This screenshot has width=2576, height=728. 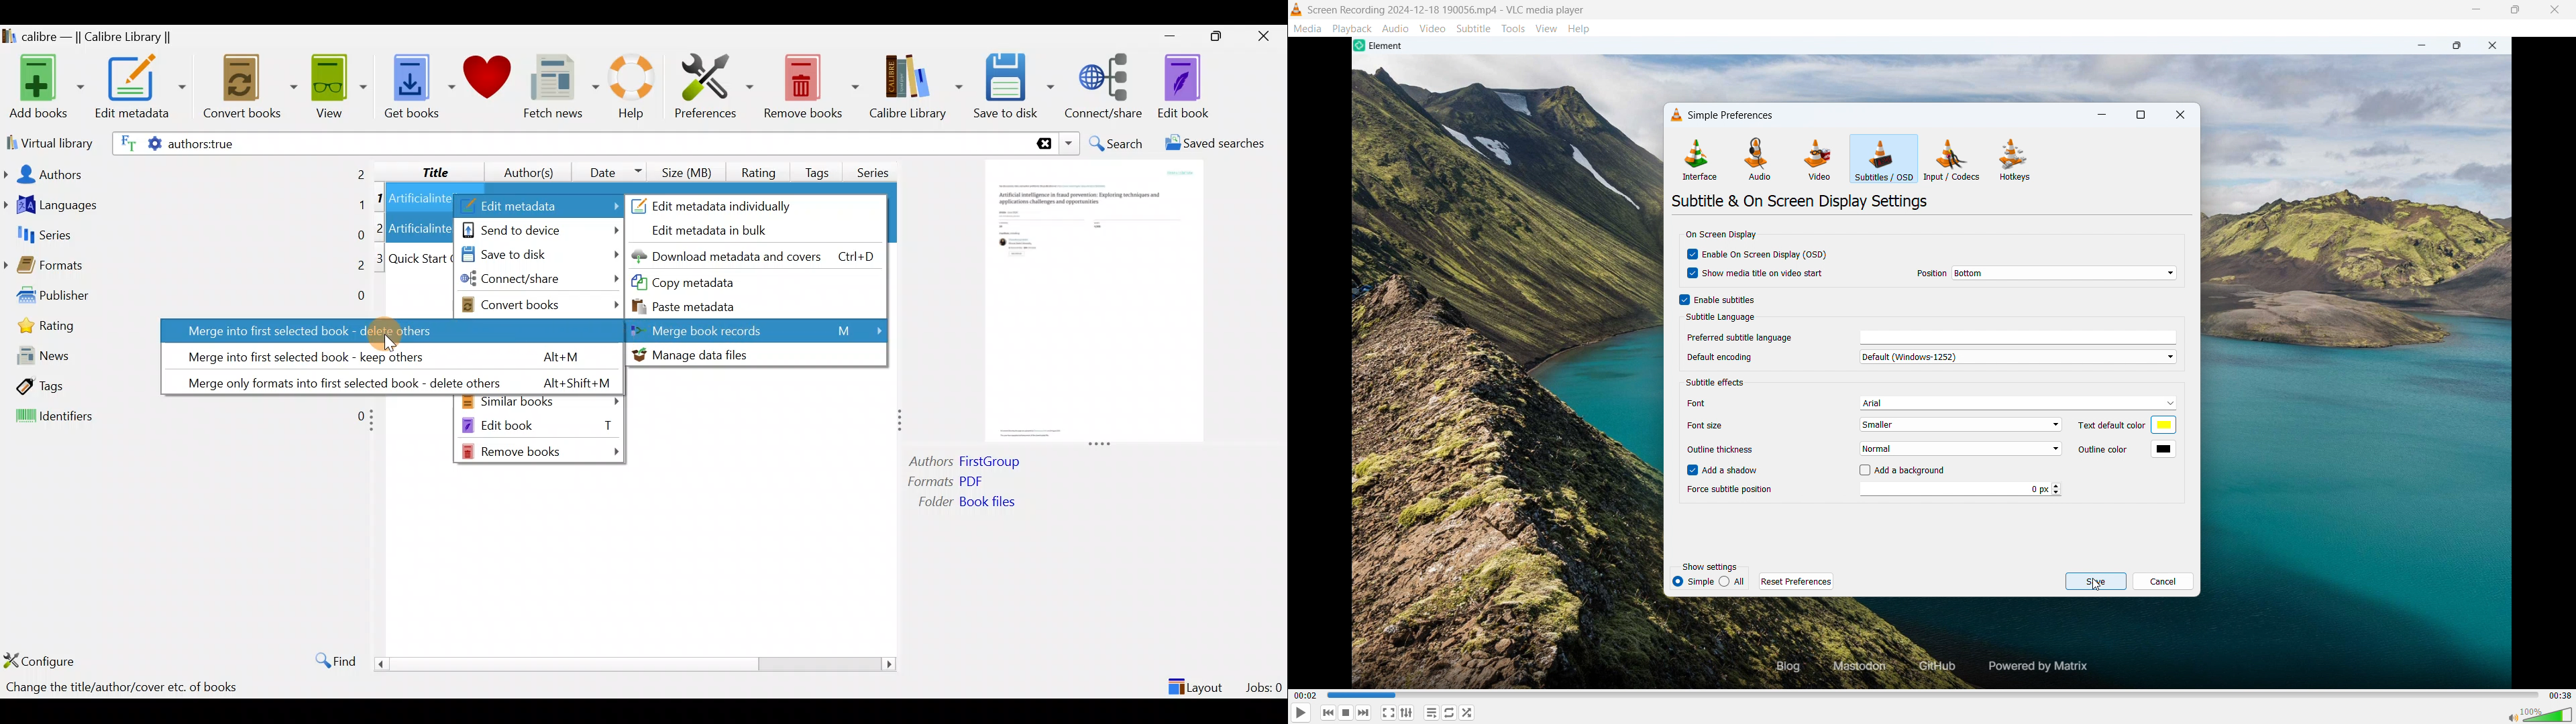 What do you see at coordinates (1726, 300) in the screenshot?
I see `Enable subtitles ` at bounding box center [1726, 300].